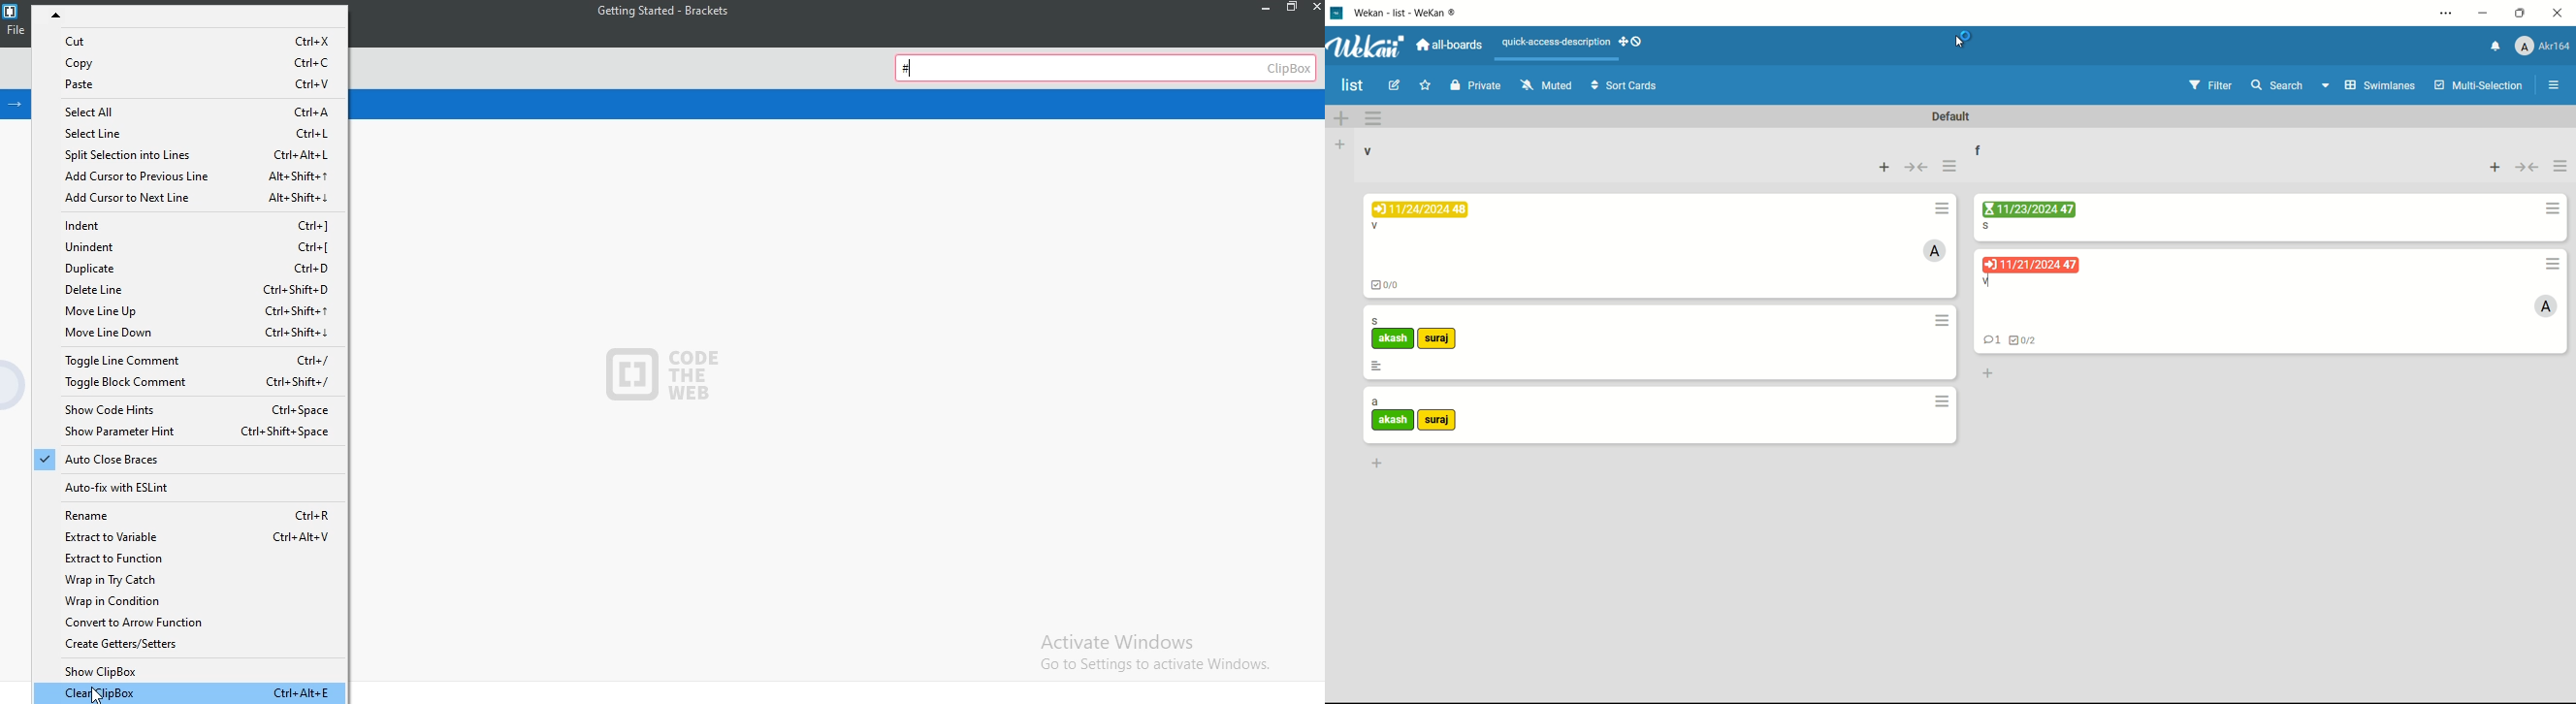  I want to click on star this board, so click(1425, 85).